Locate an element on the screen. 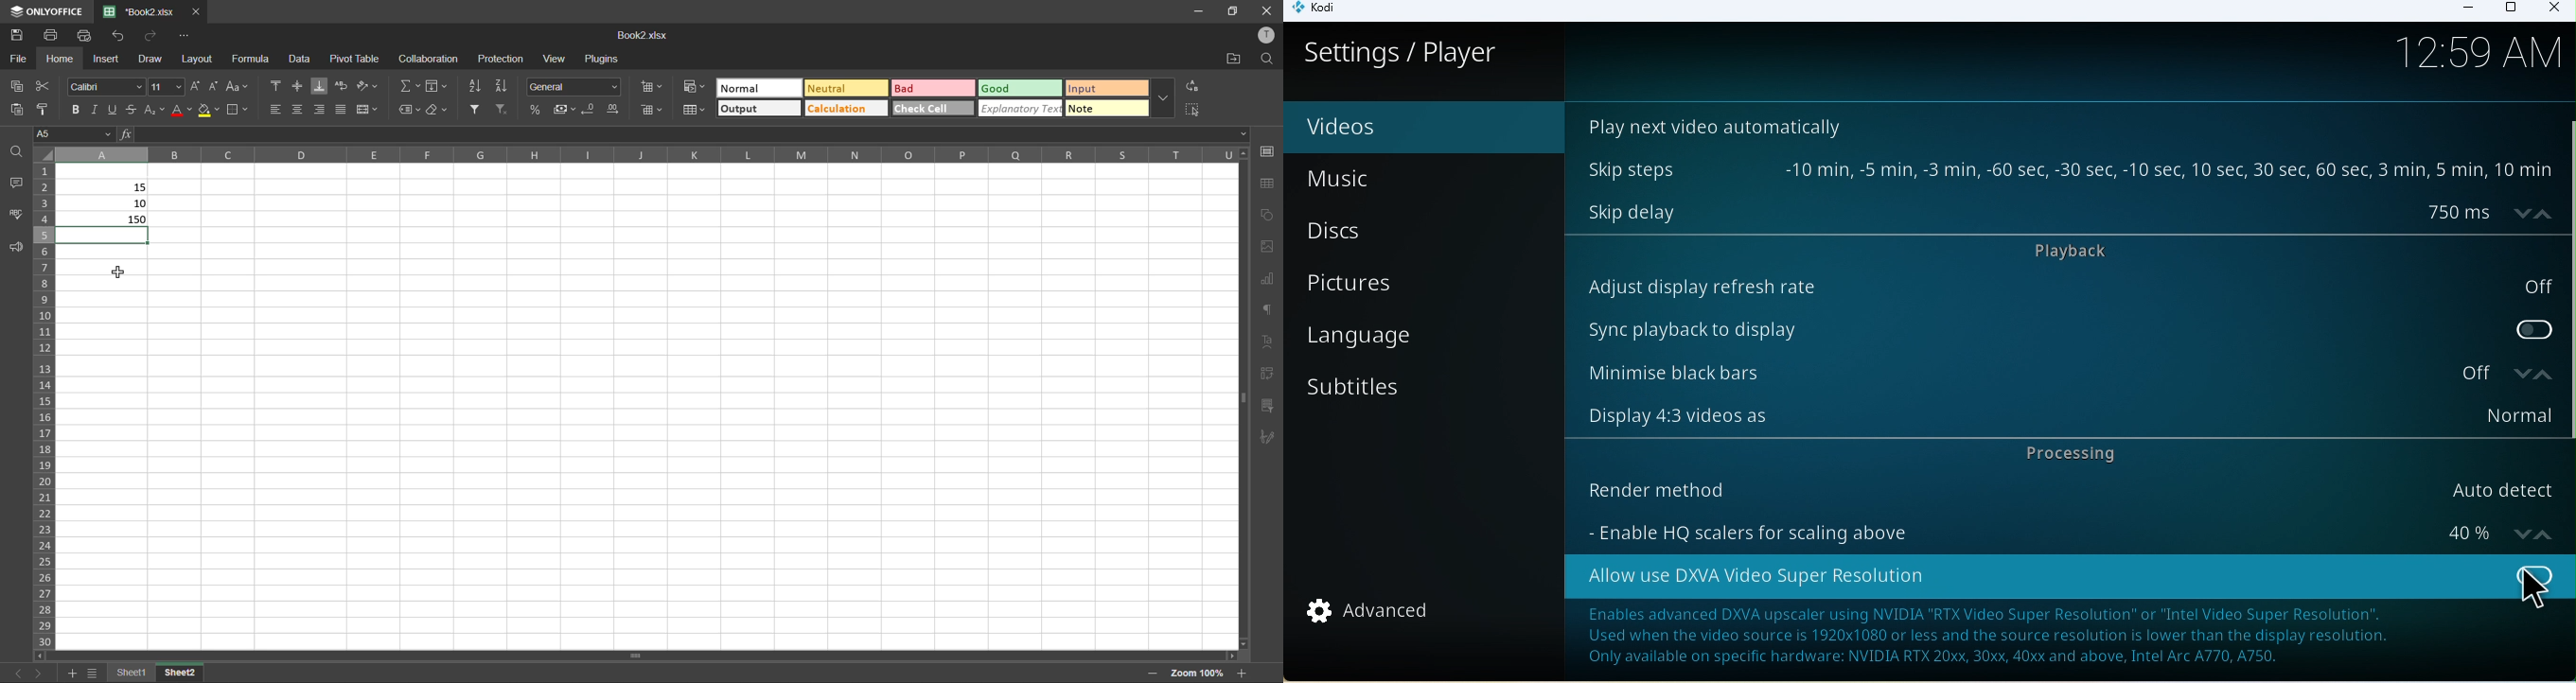 The image size is (2576, 700). Music is located at coordinates (1384, 179).